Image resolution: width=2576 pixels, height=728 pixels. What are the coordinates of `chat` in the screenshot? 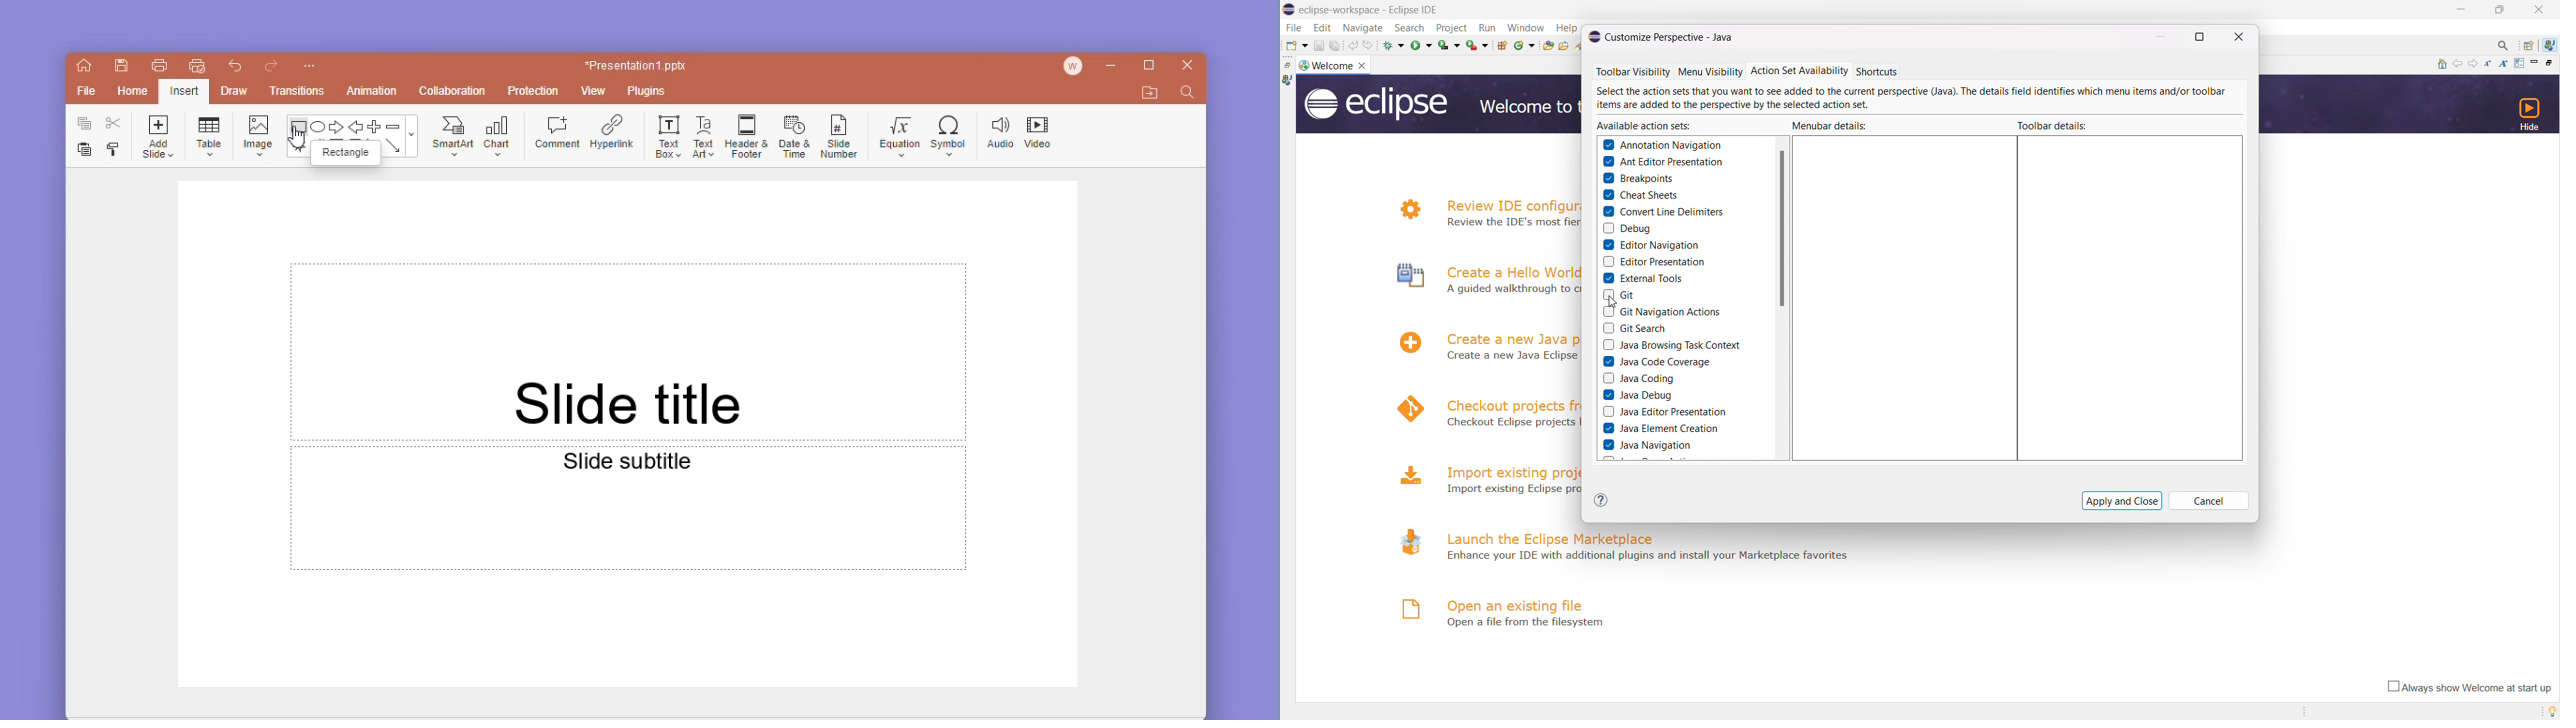 It's located at (500, 134).